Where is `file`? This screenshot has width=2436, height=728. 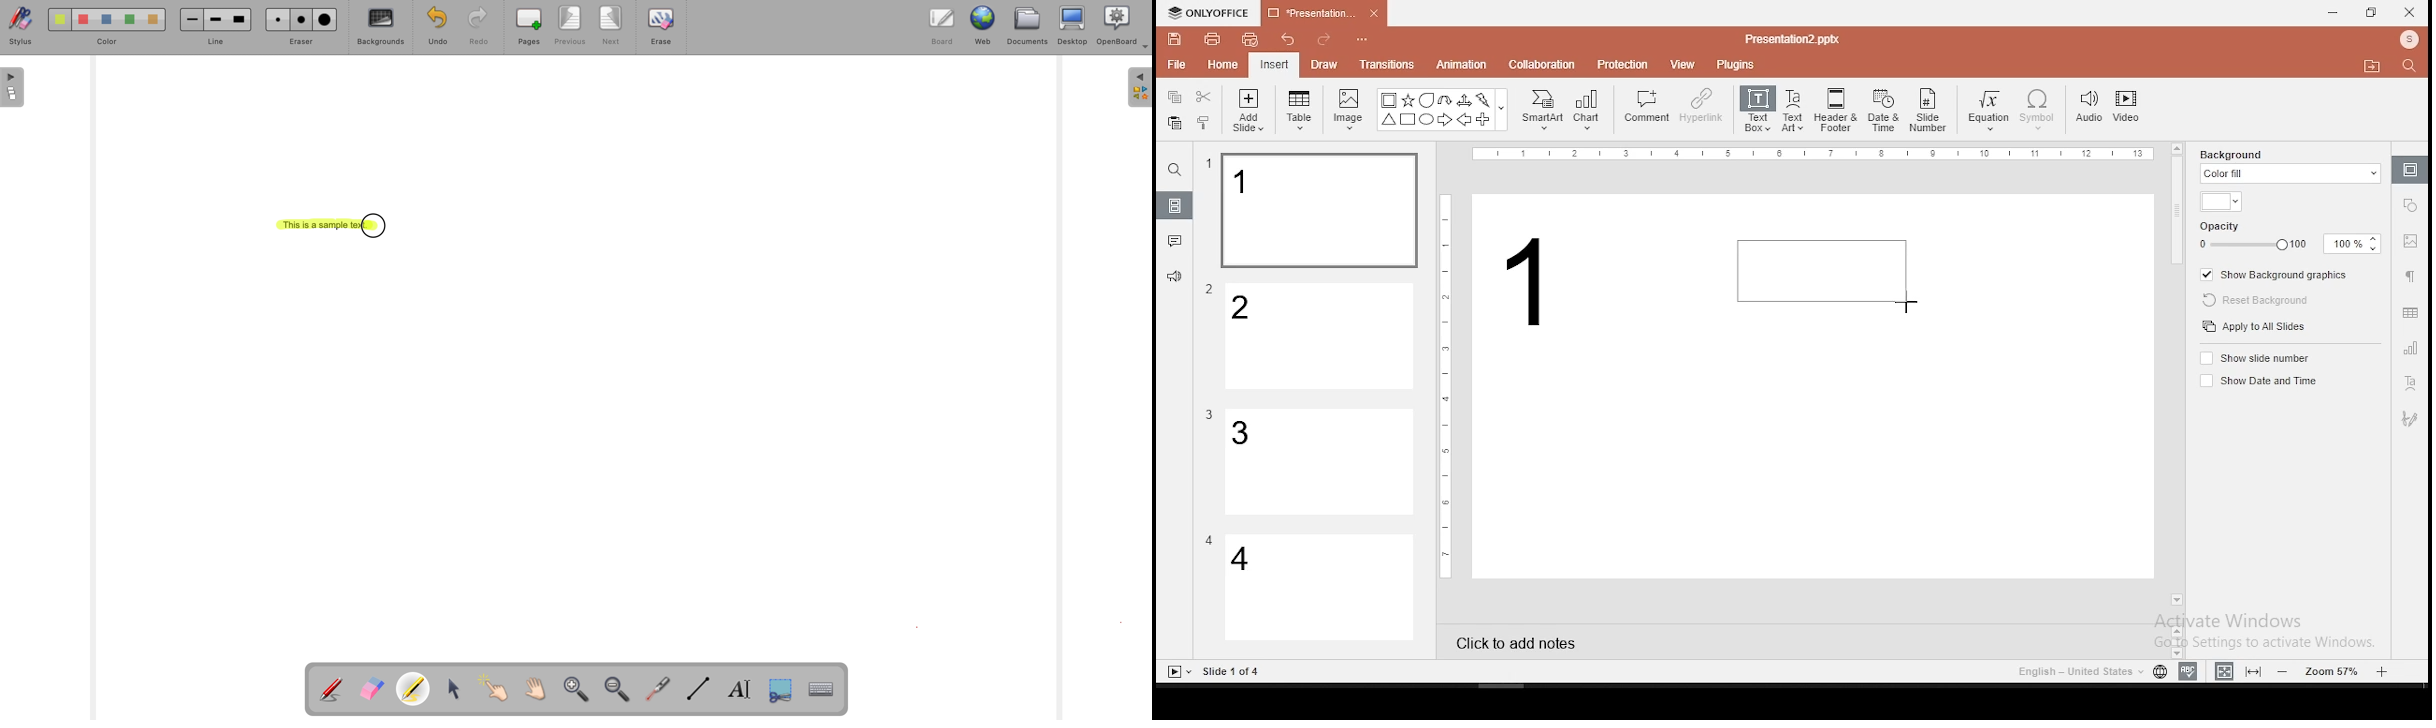
file is located at coordinates (1176, 66).